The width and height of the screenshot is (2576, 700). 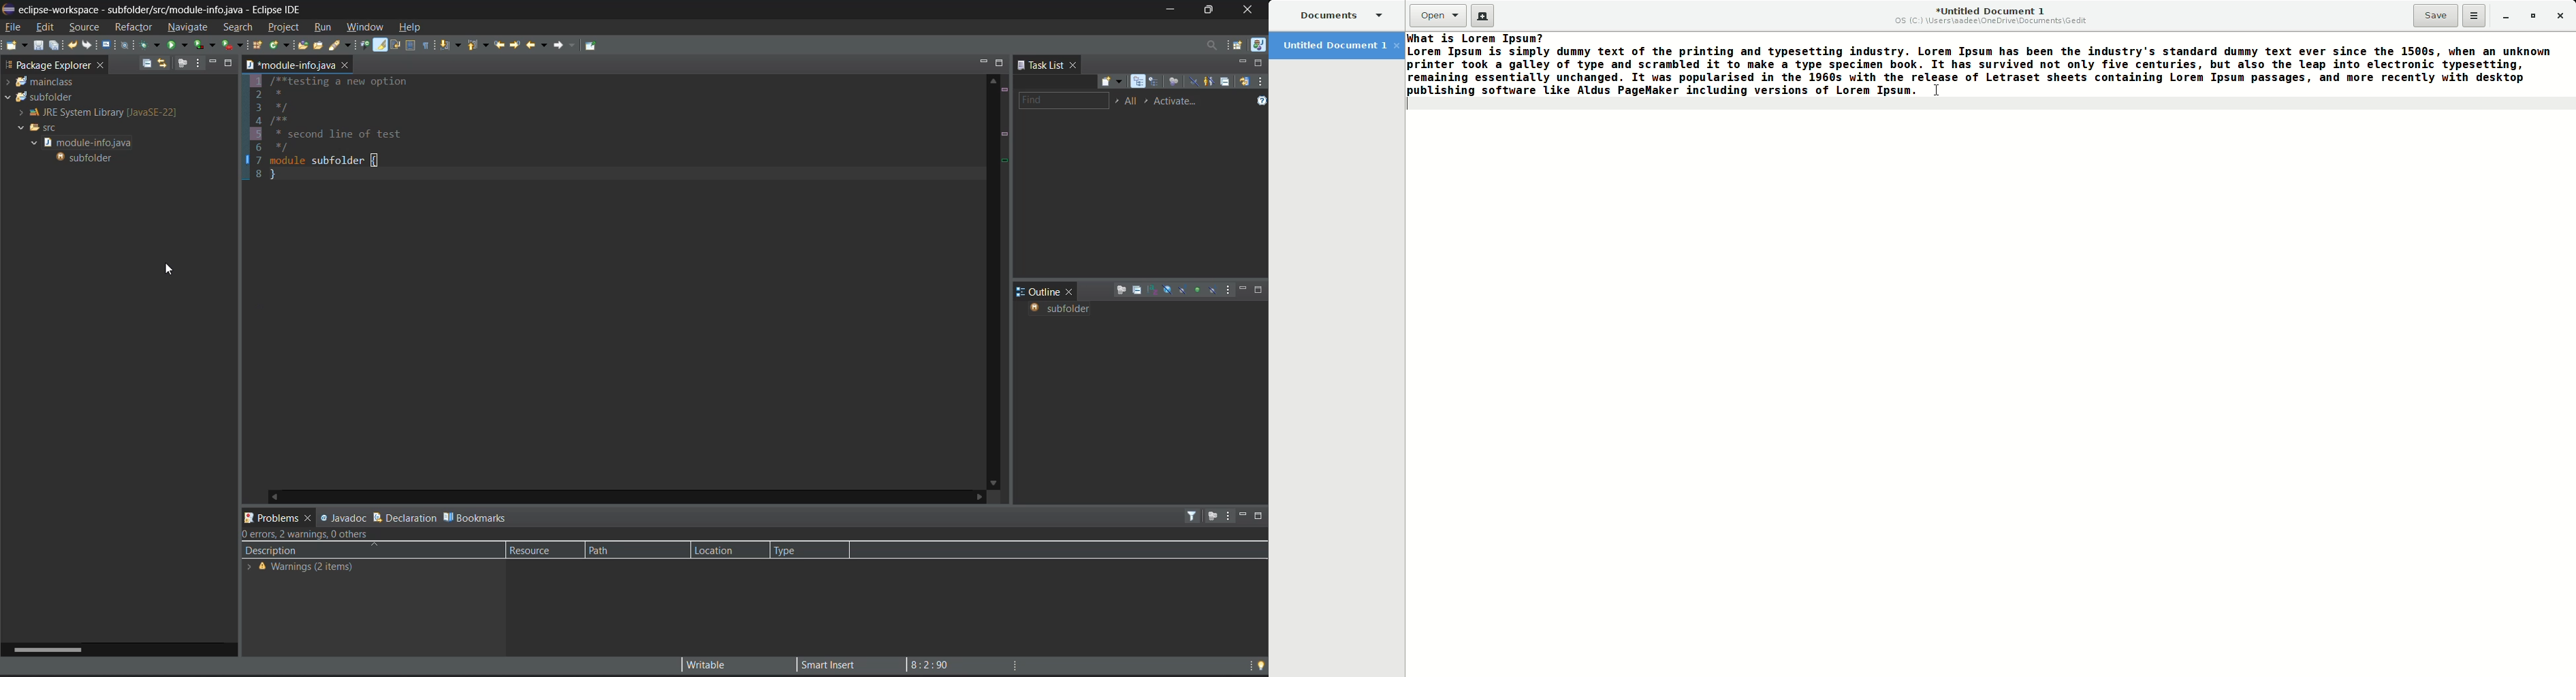 What do you see at coordinates (2436, 16) in the screenshot?
I see `Save` at bounding box center [2436, 16].